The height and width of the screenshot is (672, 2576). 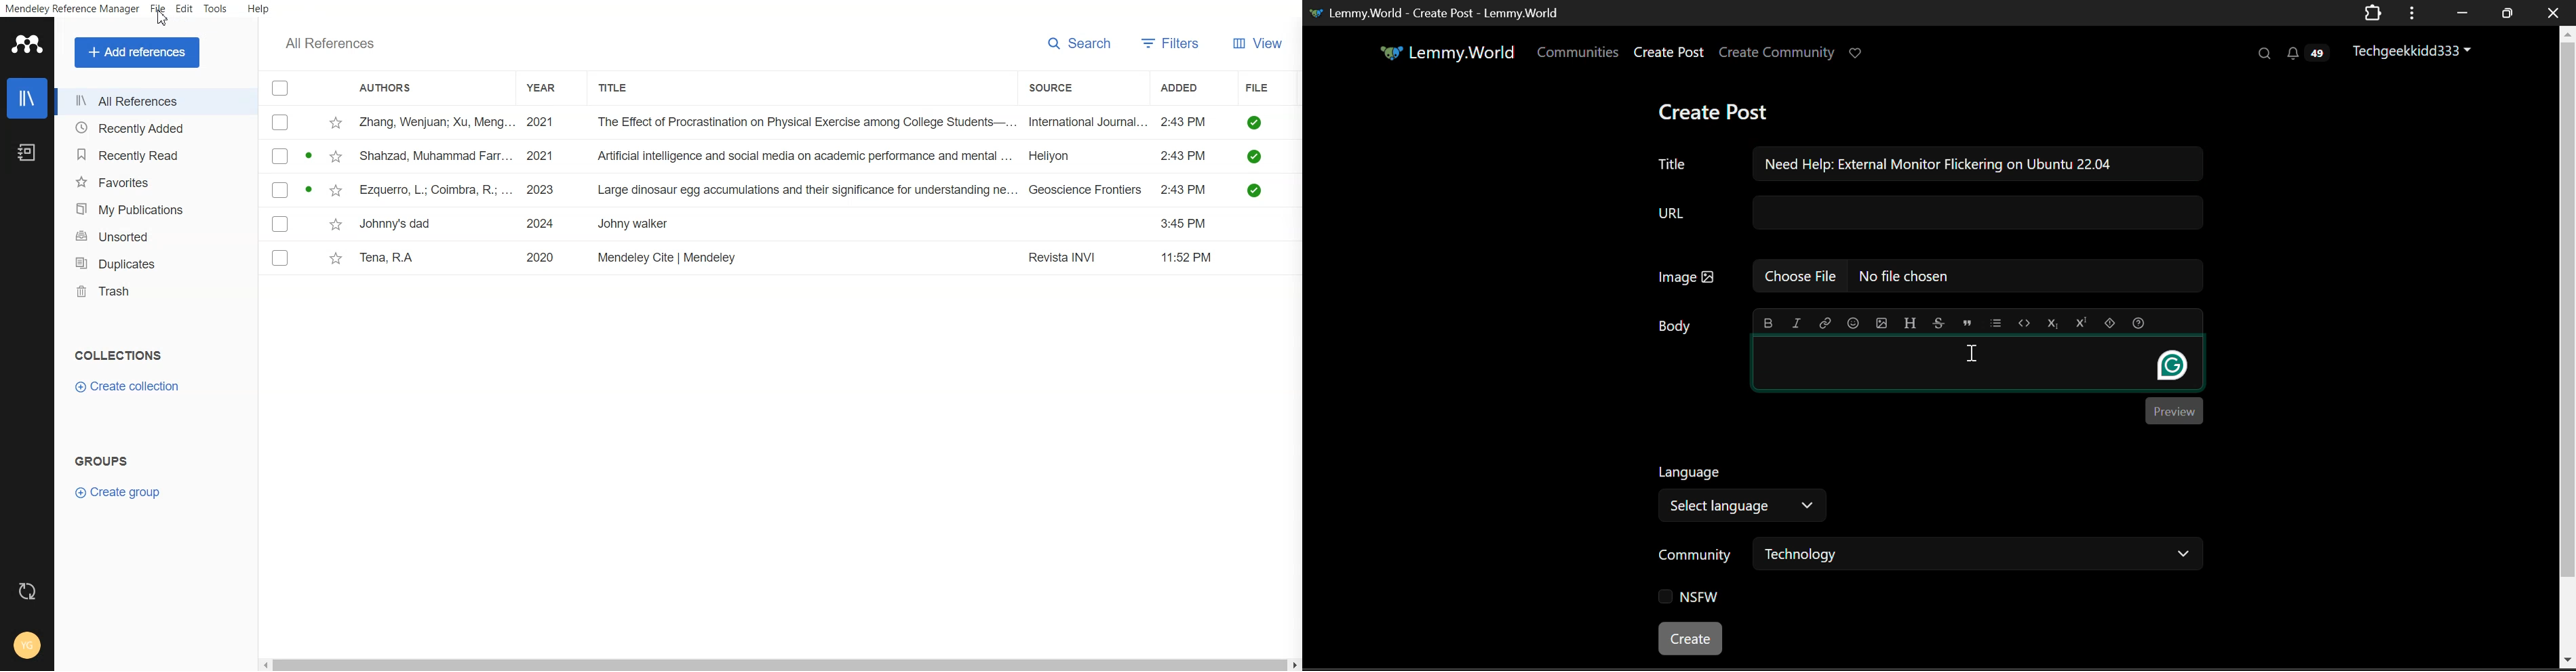 What do you see at coordinates (2555, 12) in the screenshot?
I see `Close Window` at bounding box center [2555, 12].